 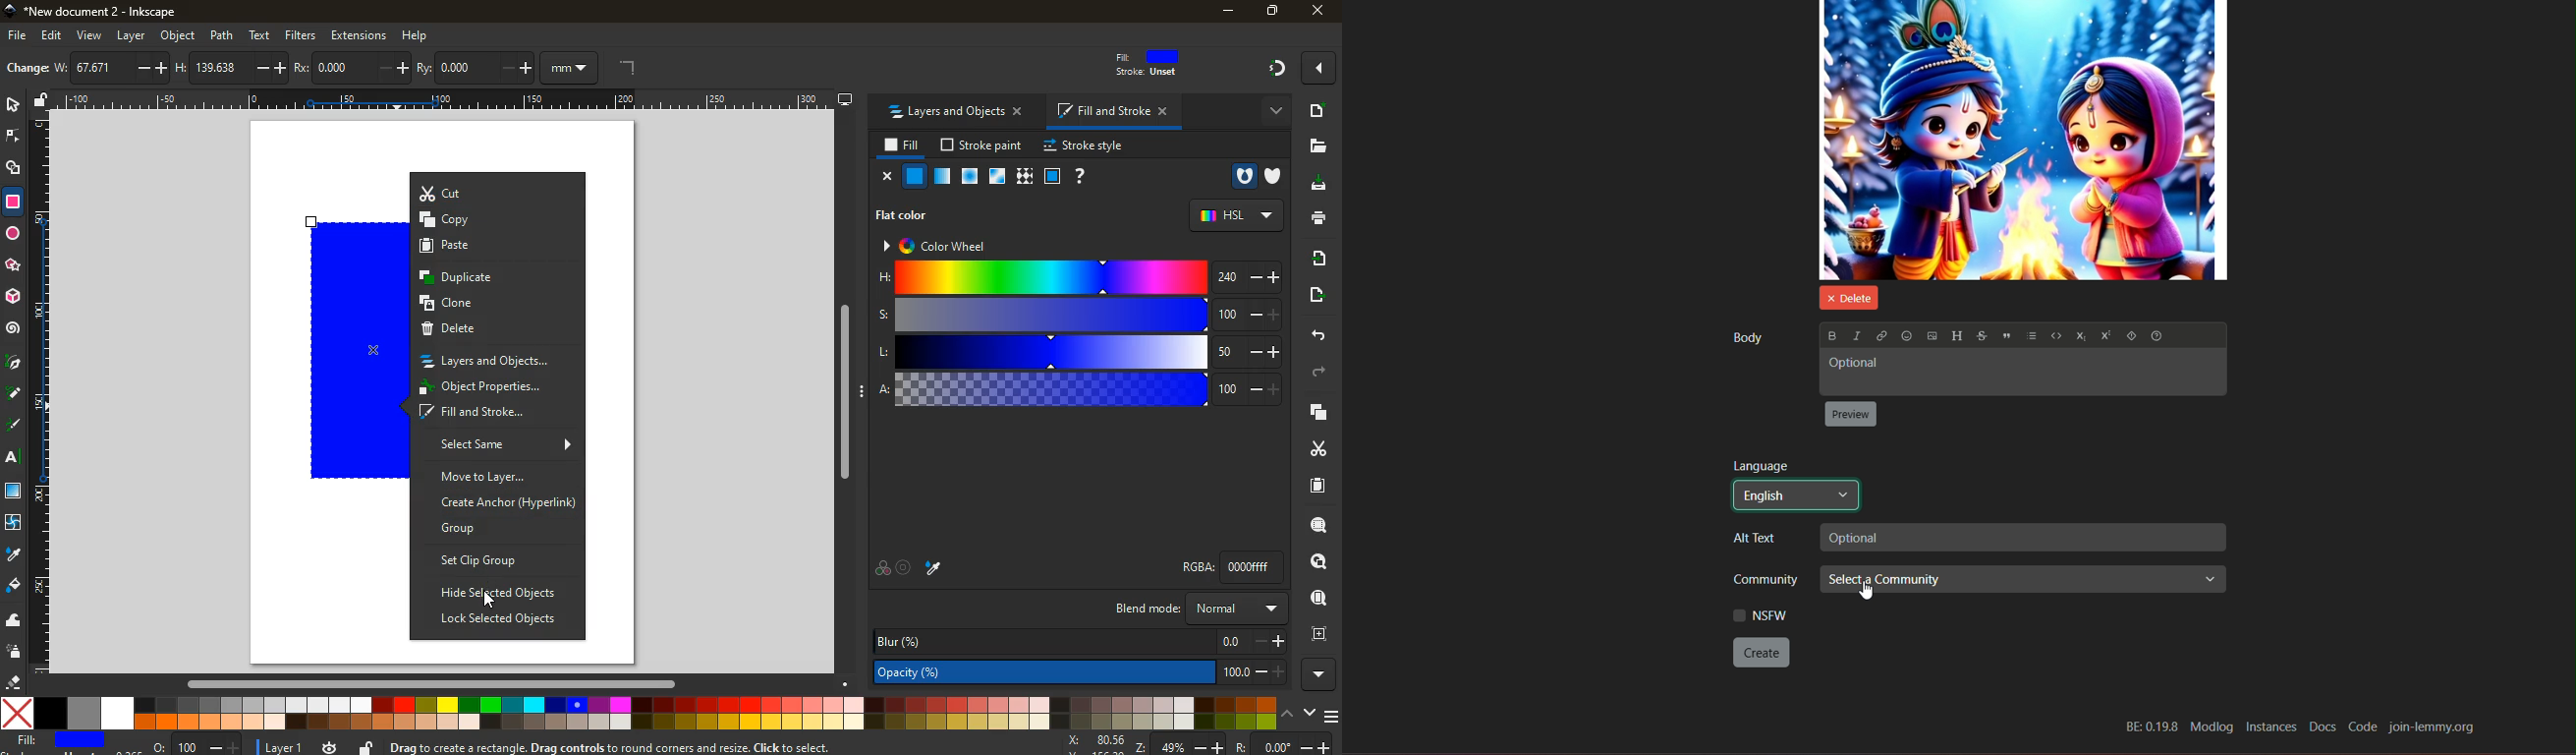 What do you see at coordinates (1084, 146) in the screenshot?
I see `stroke style` at bounding box center [1084, 146].